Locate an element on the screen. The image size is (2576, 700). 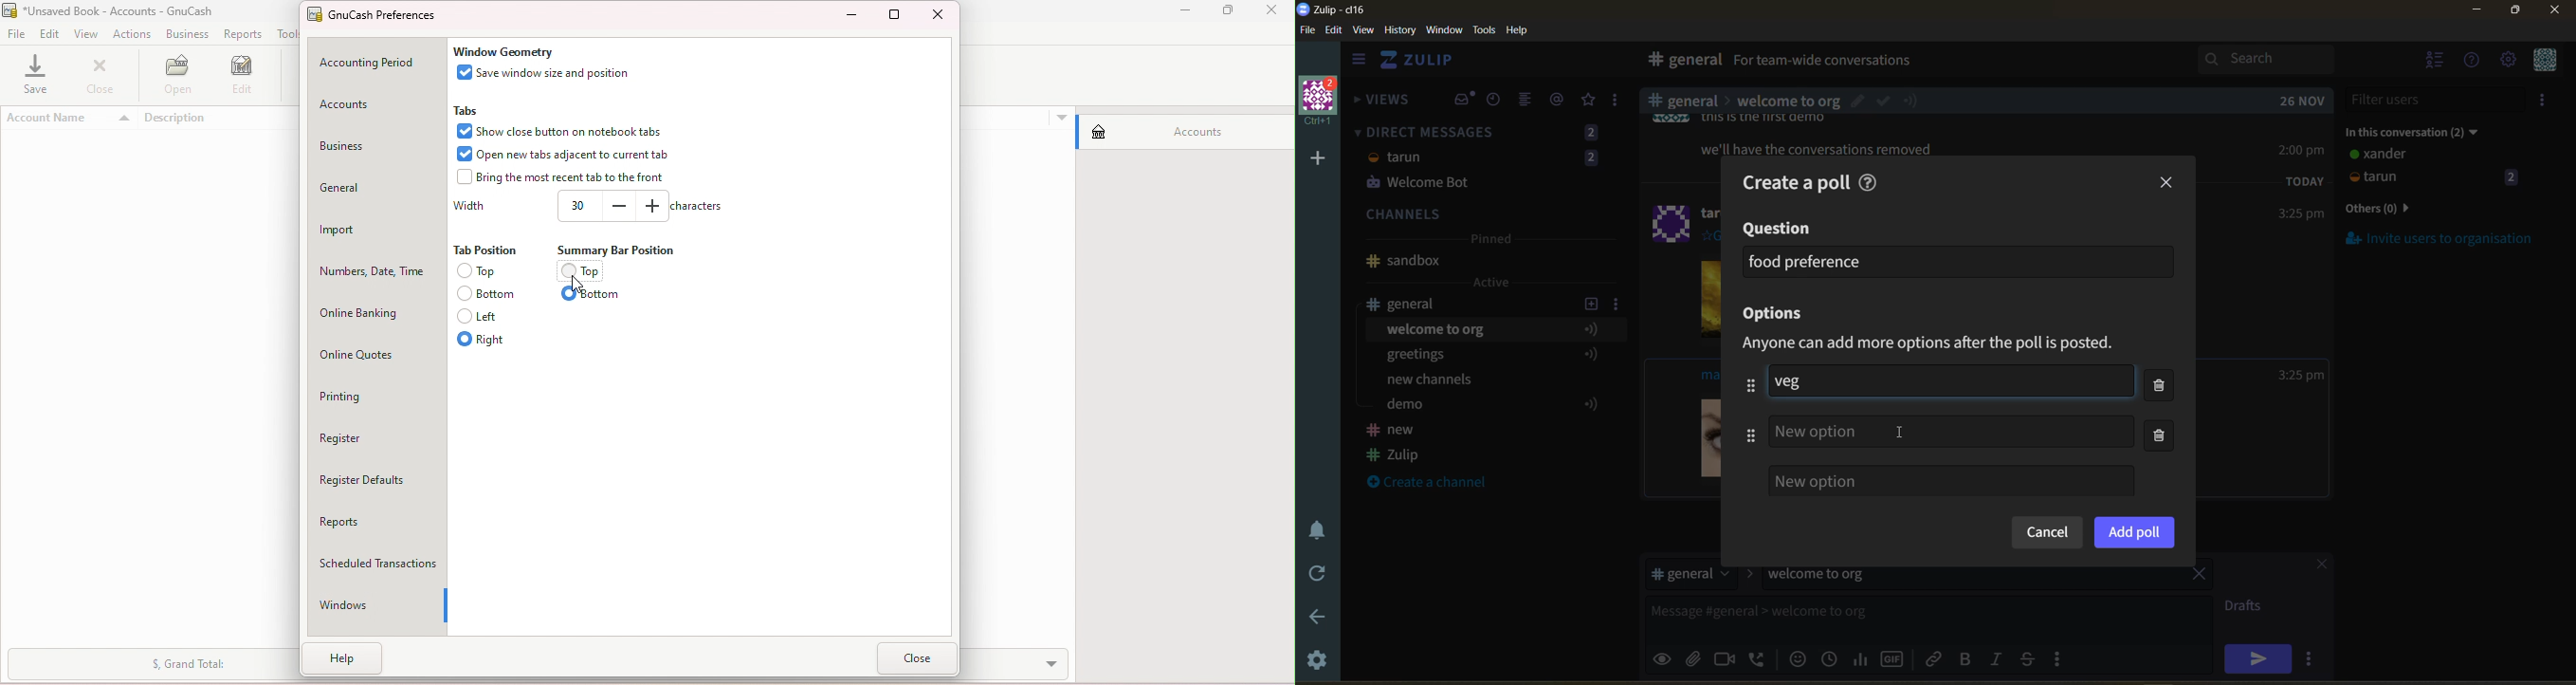
go back is located at coordinates (1316, 618).